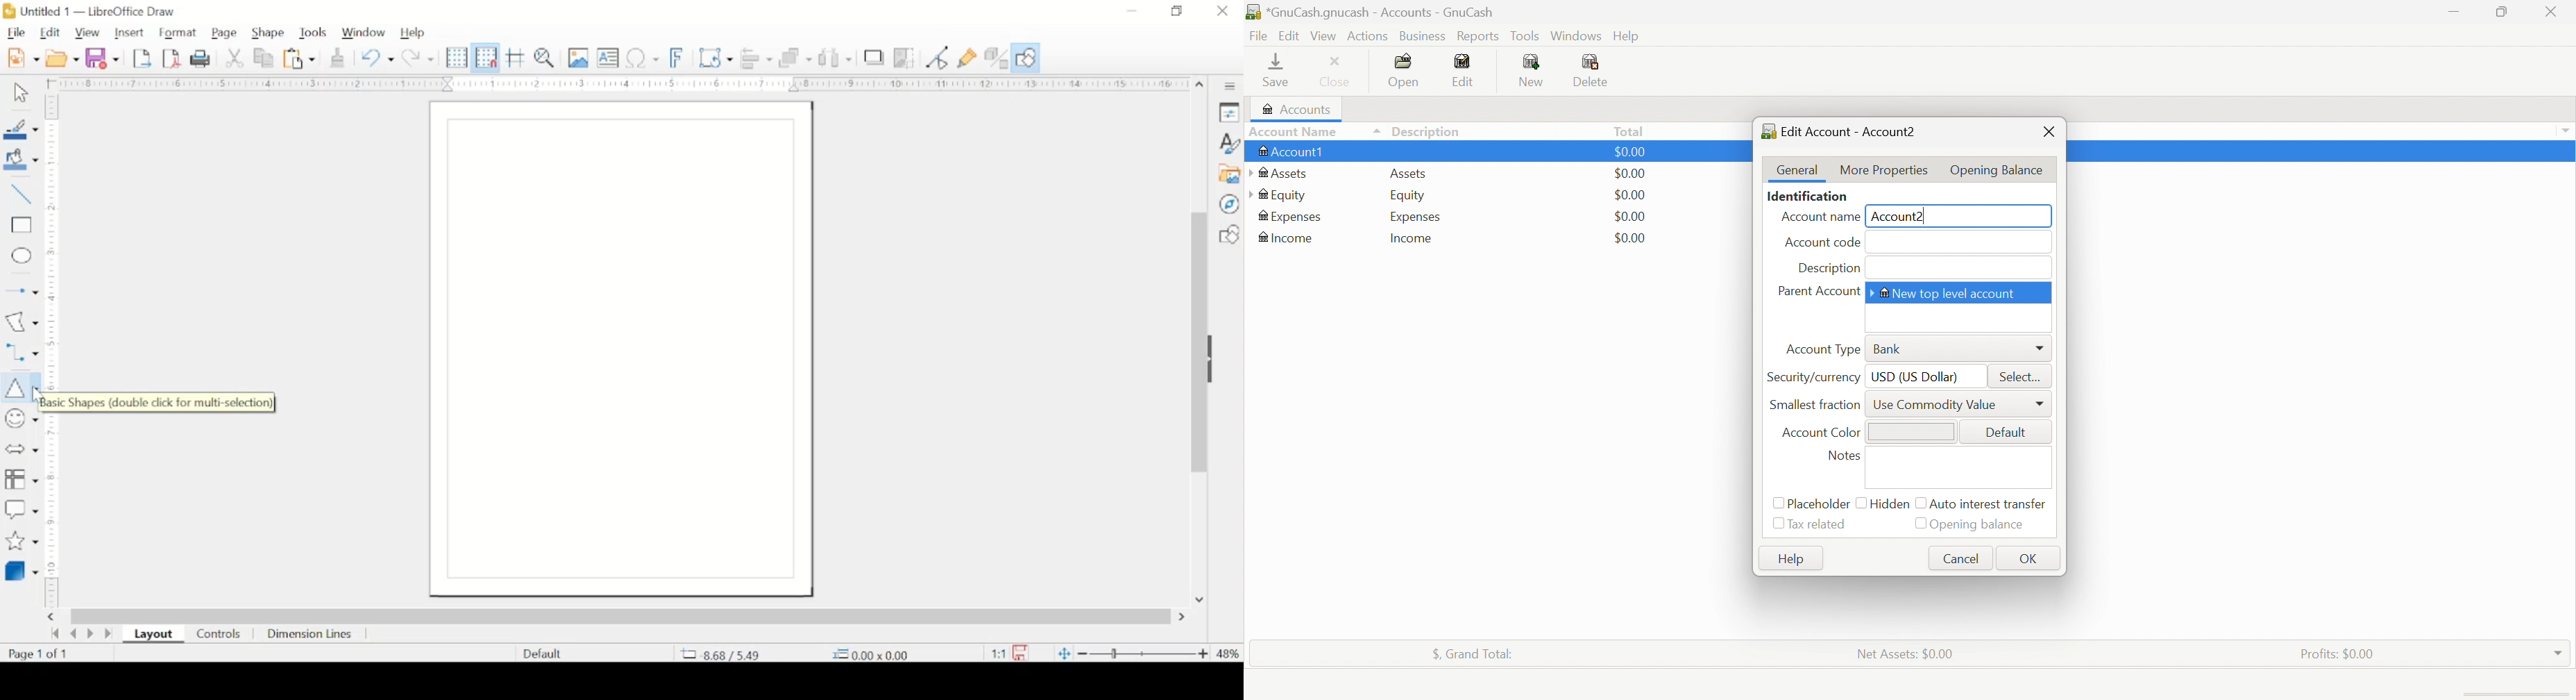  Describe the element at coordinates (2004, 433) in the screenshot. I see `Default` at that location.